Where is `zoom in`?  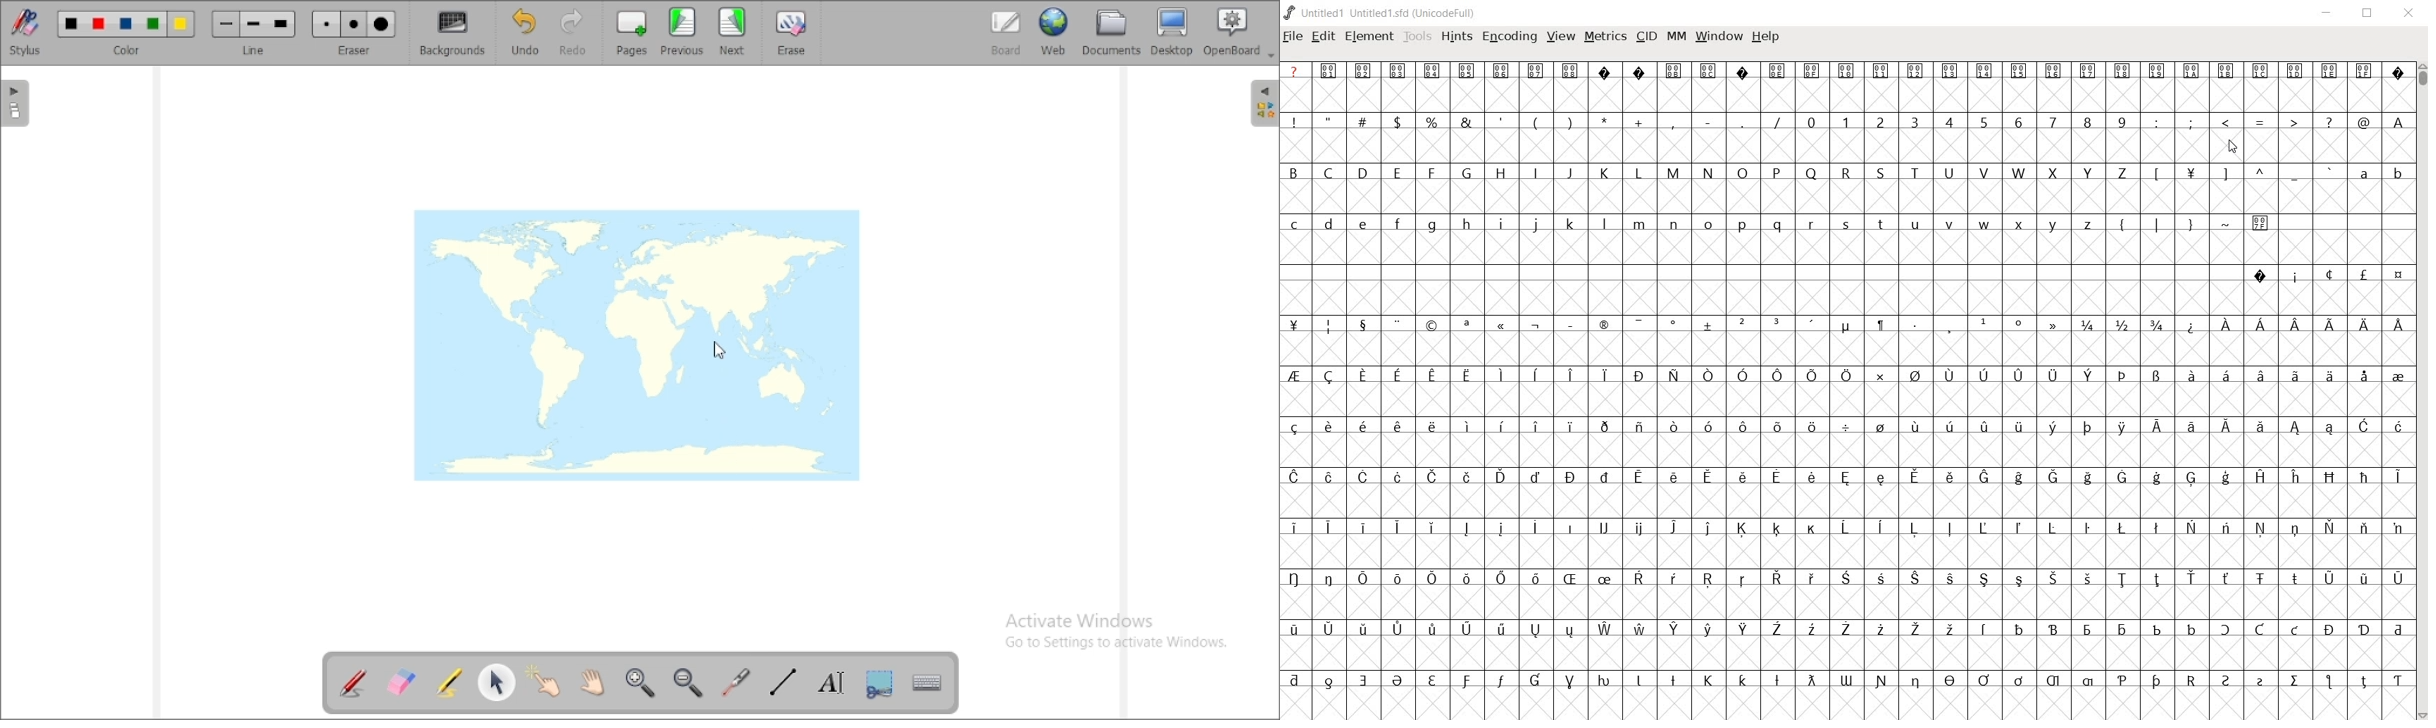
zoom in is located at coordinates (640, 681).